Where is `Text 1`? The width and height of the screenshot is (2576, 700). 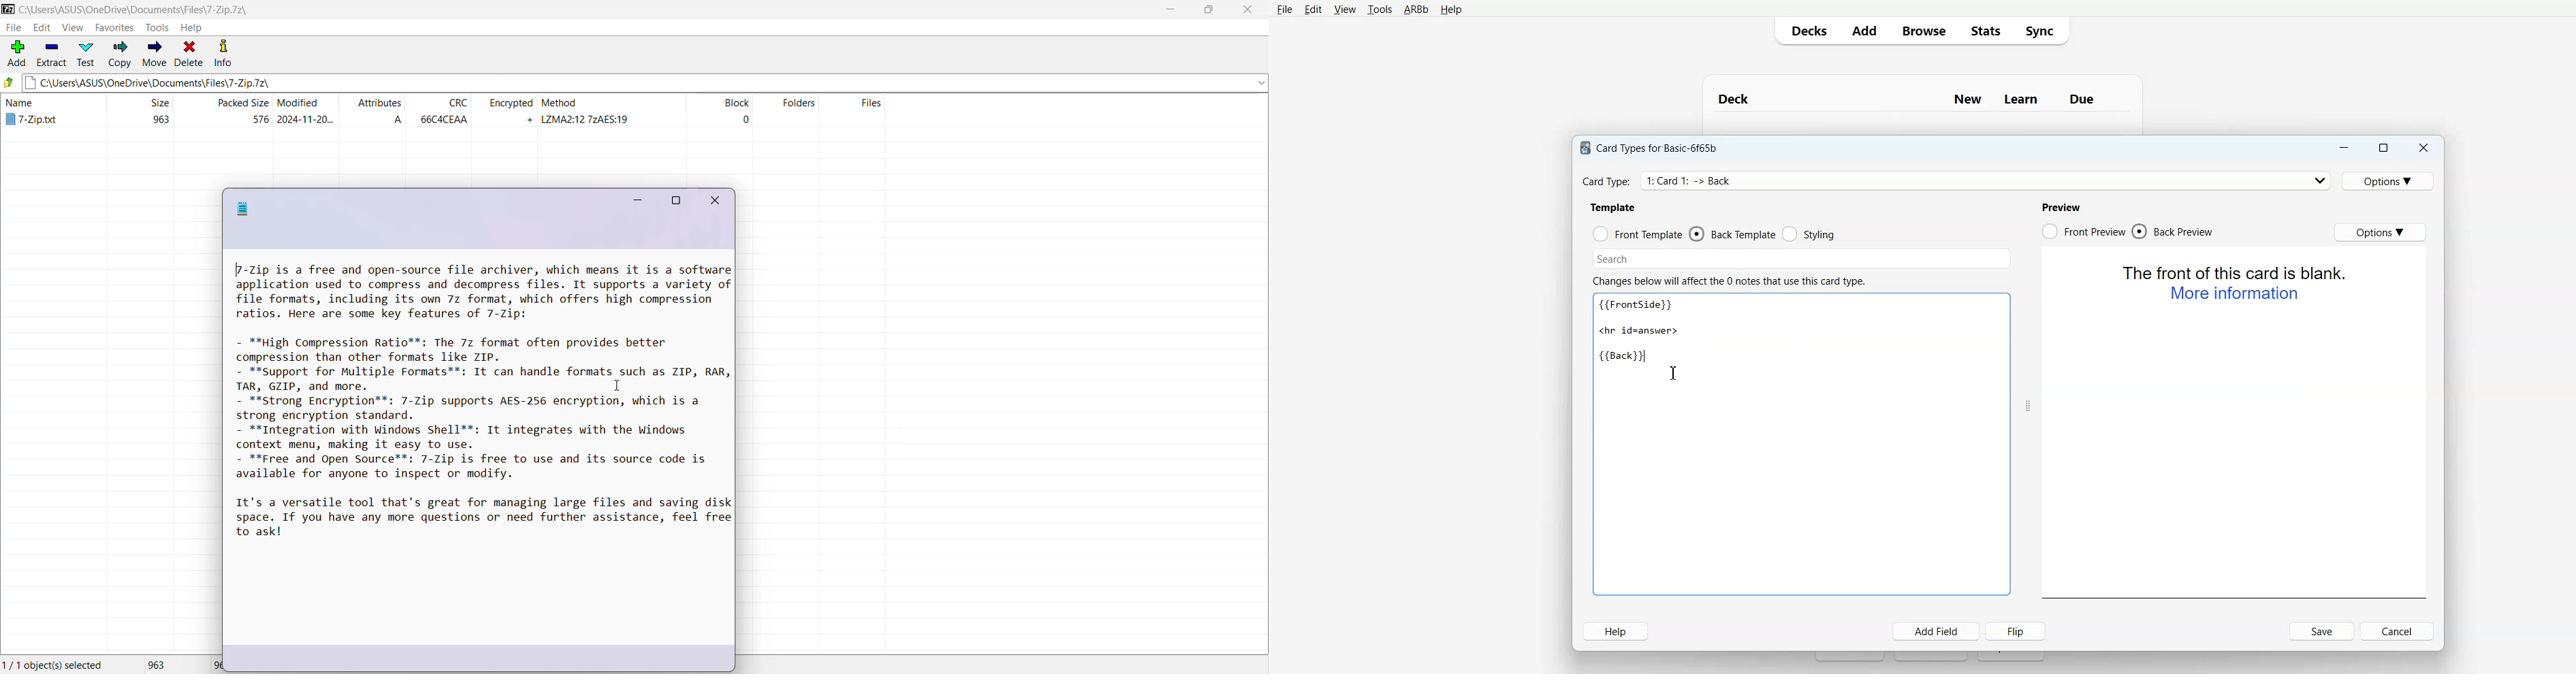
Text 1 is located at coordinates (1651, 331).